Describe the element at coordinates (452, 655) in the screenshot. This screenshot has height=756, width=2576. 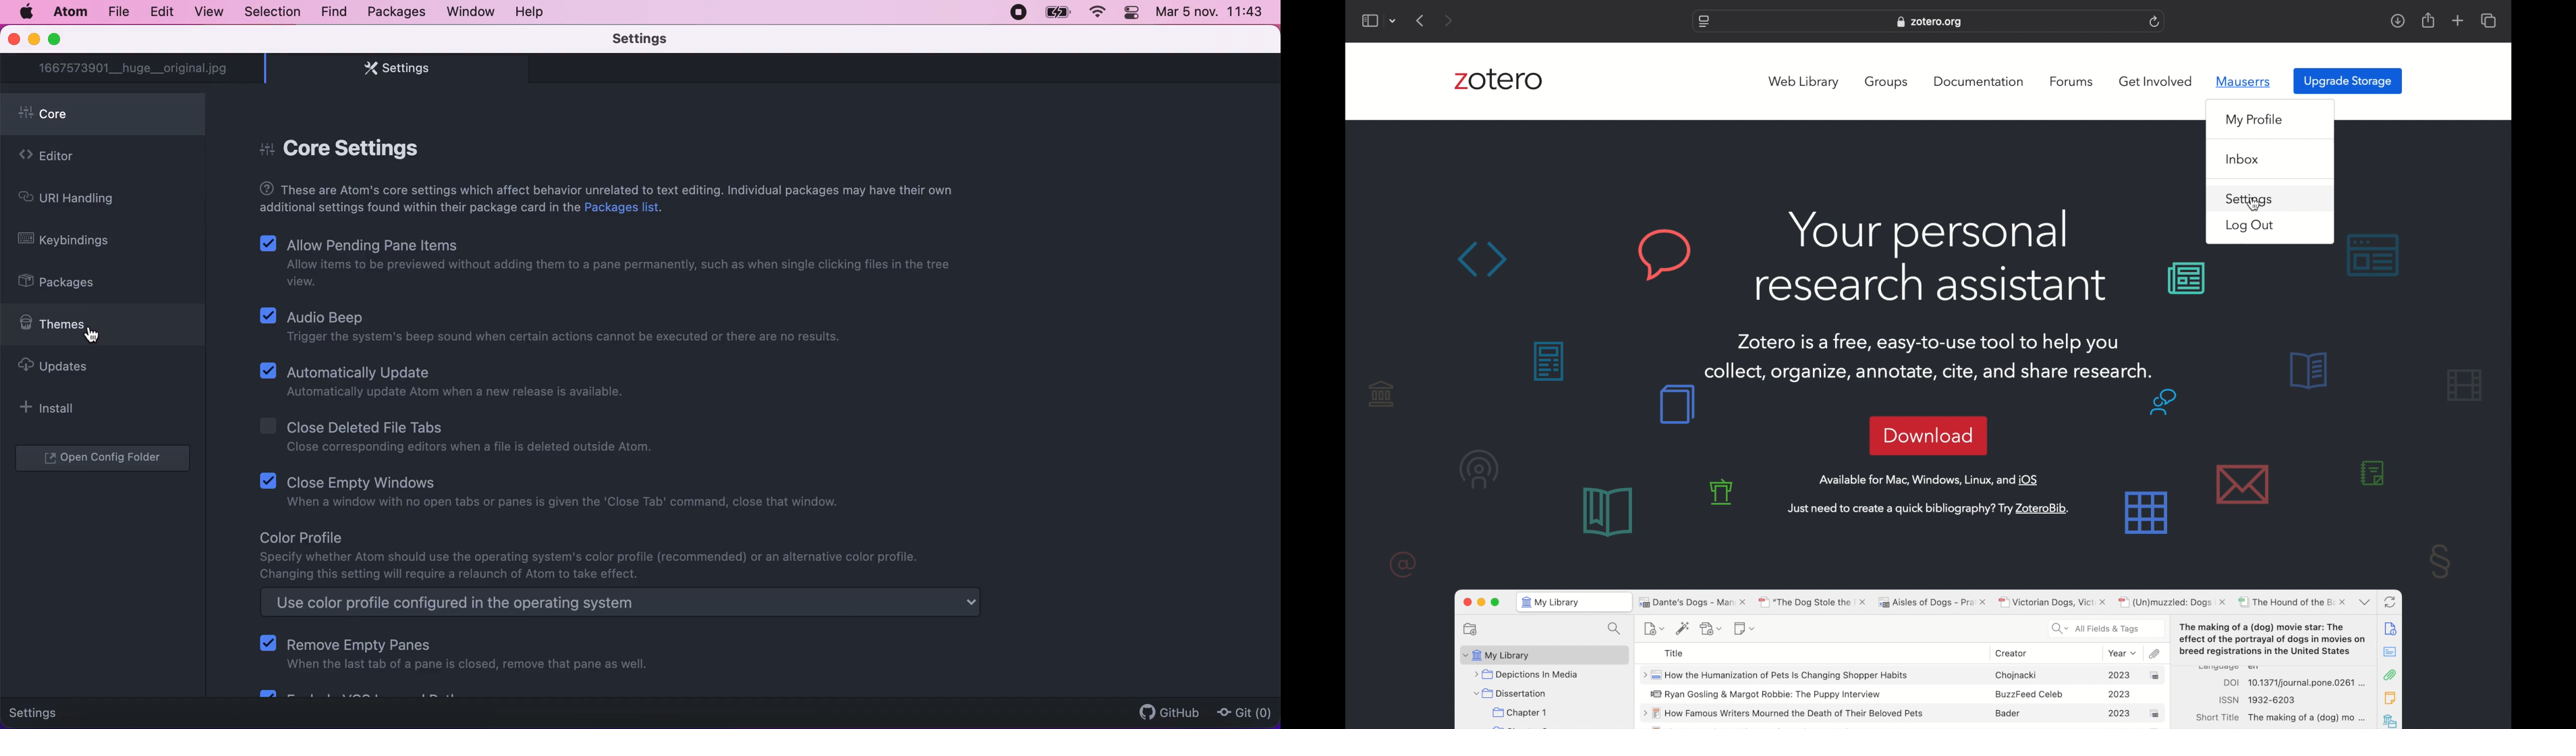
I see `Remove Empty Panes | When the last tab of a pane is closed, remove that pane as well.` at that location.